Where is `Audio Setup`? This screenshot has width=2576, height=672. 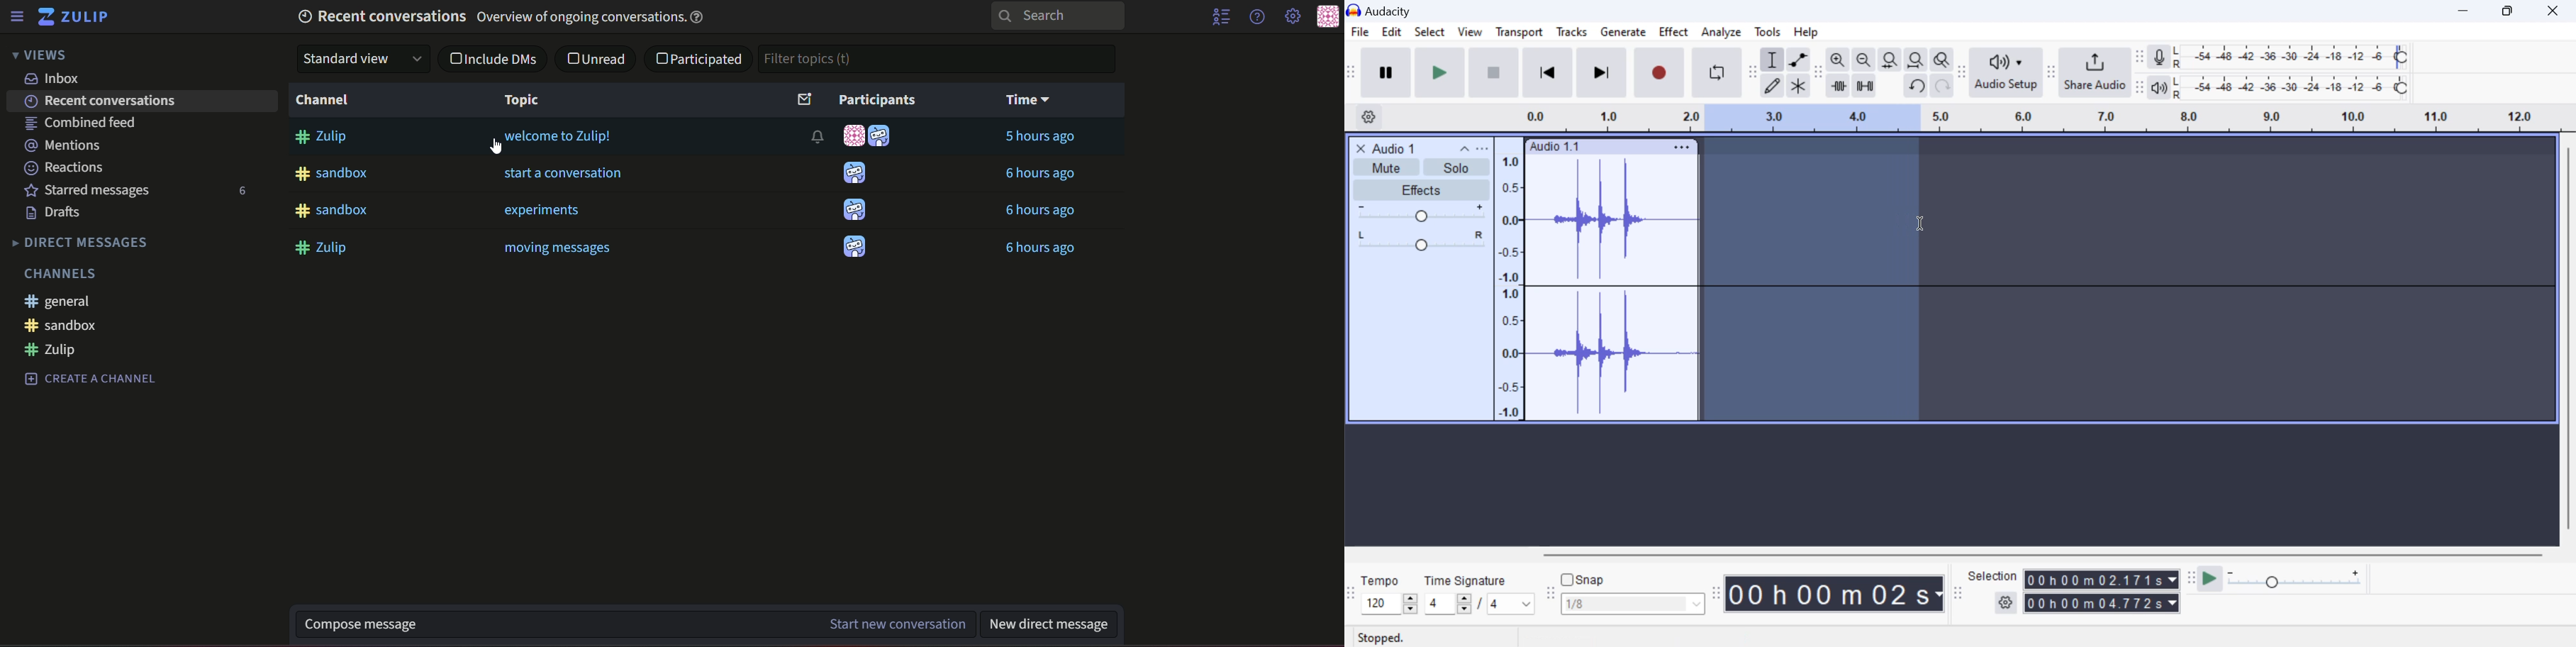 Audio Setup is located at coordinates (2005, 72).